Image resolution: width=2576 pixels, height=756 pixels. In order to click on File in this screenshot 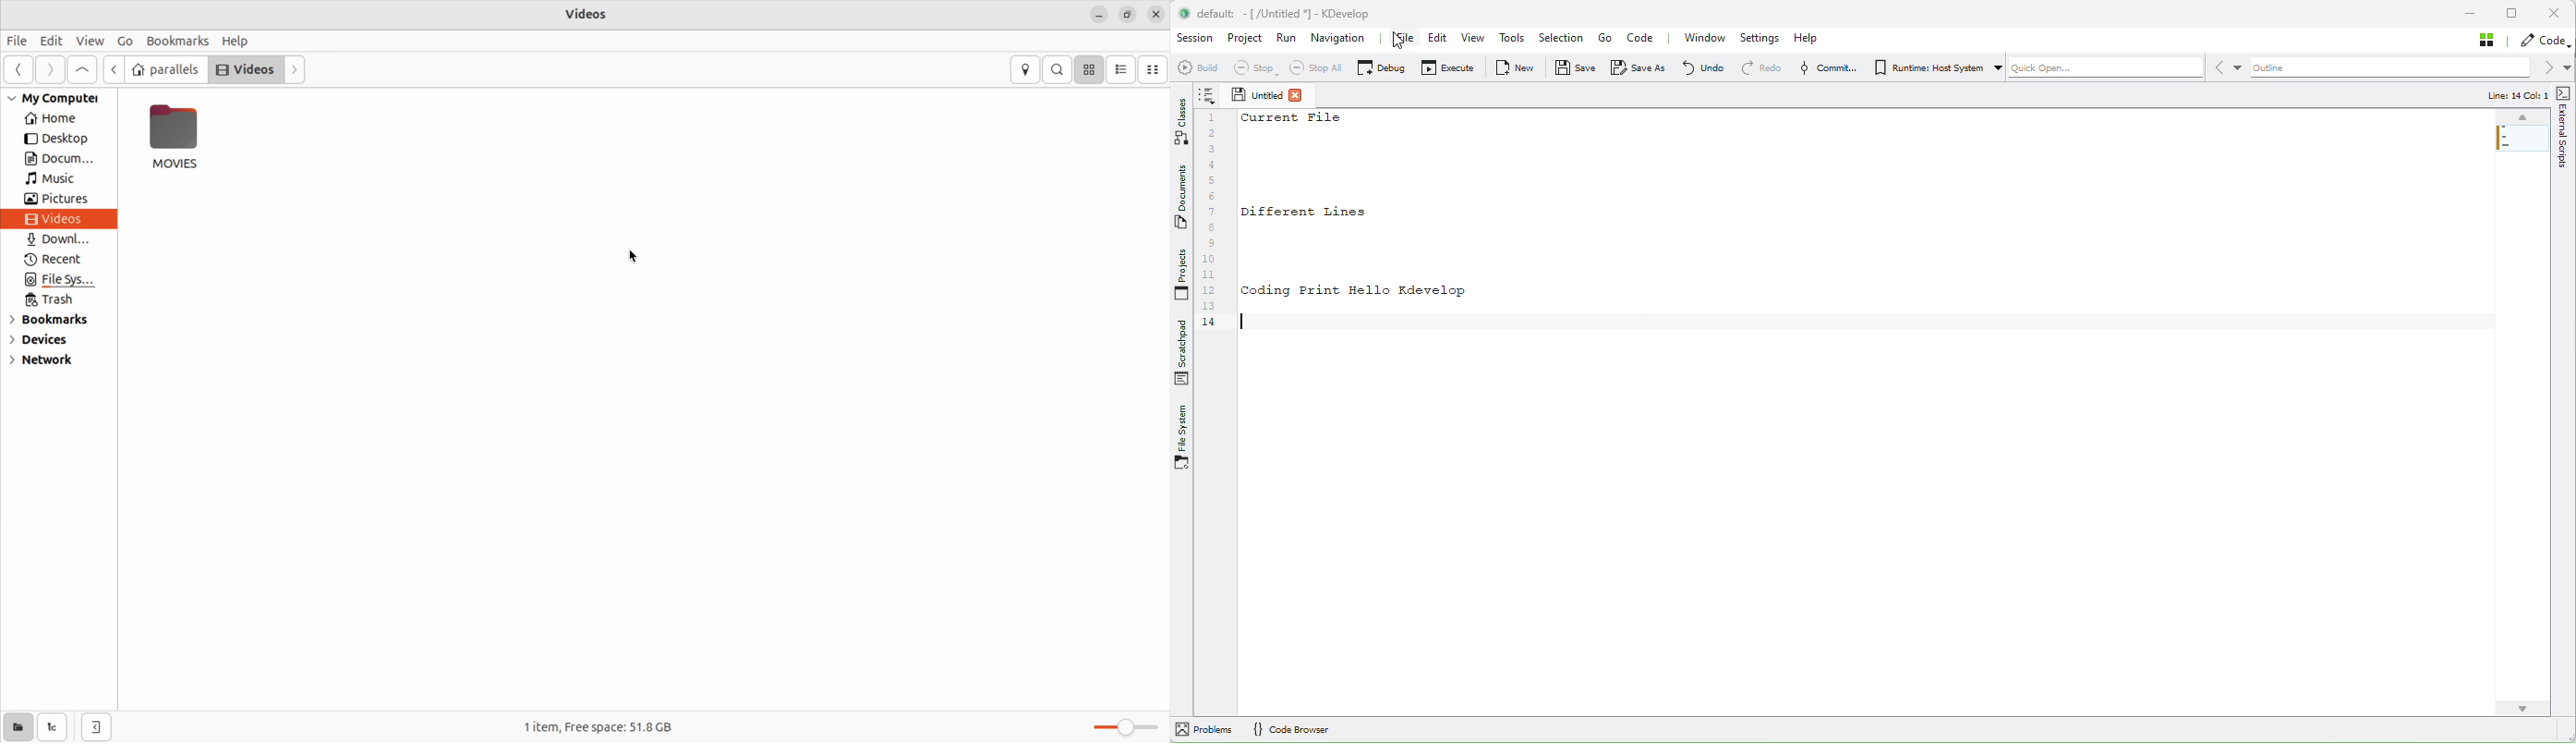, I will do `click(1406, 40)`.